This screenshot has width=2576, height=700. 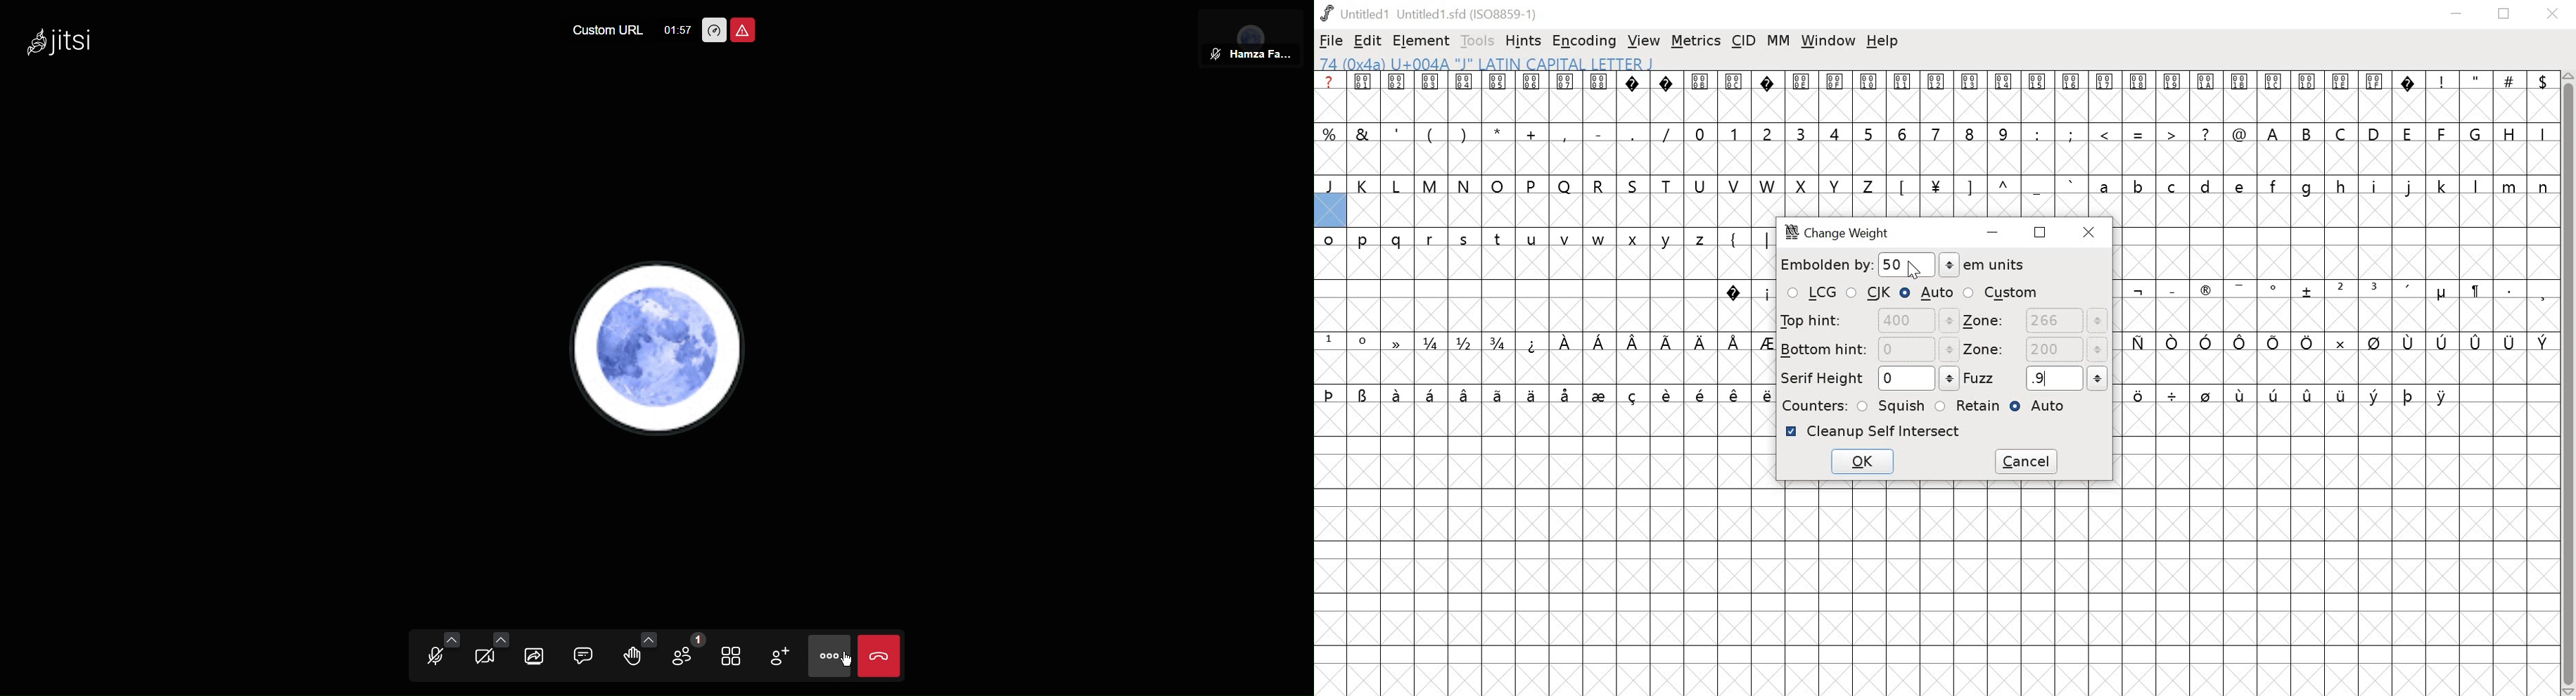 What do you see at coordinates (2505, 14) in the screenshot?
I see `restore down` at bounding box center [2505, 14].